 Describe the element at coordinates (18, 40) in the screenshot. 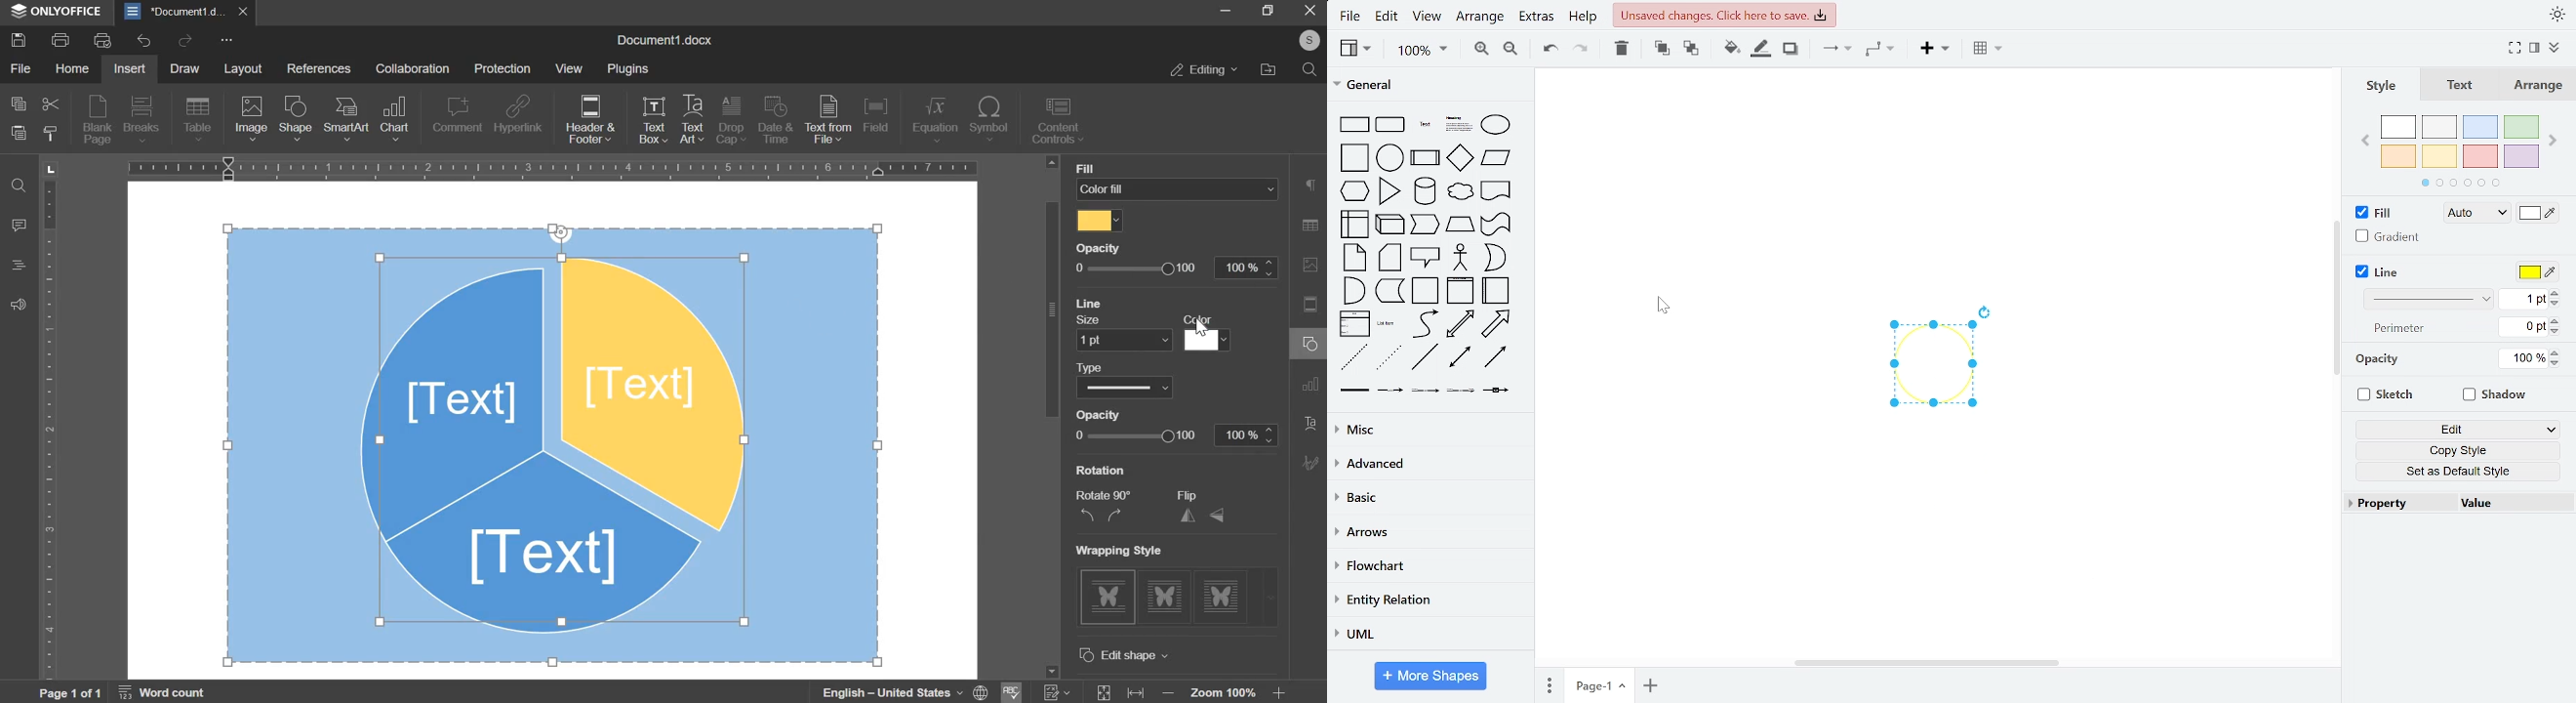

I see `save` at that location.